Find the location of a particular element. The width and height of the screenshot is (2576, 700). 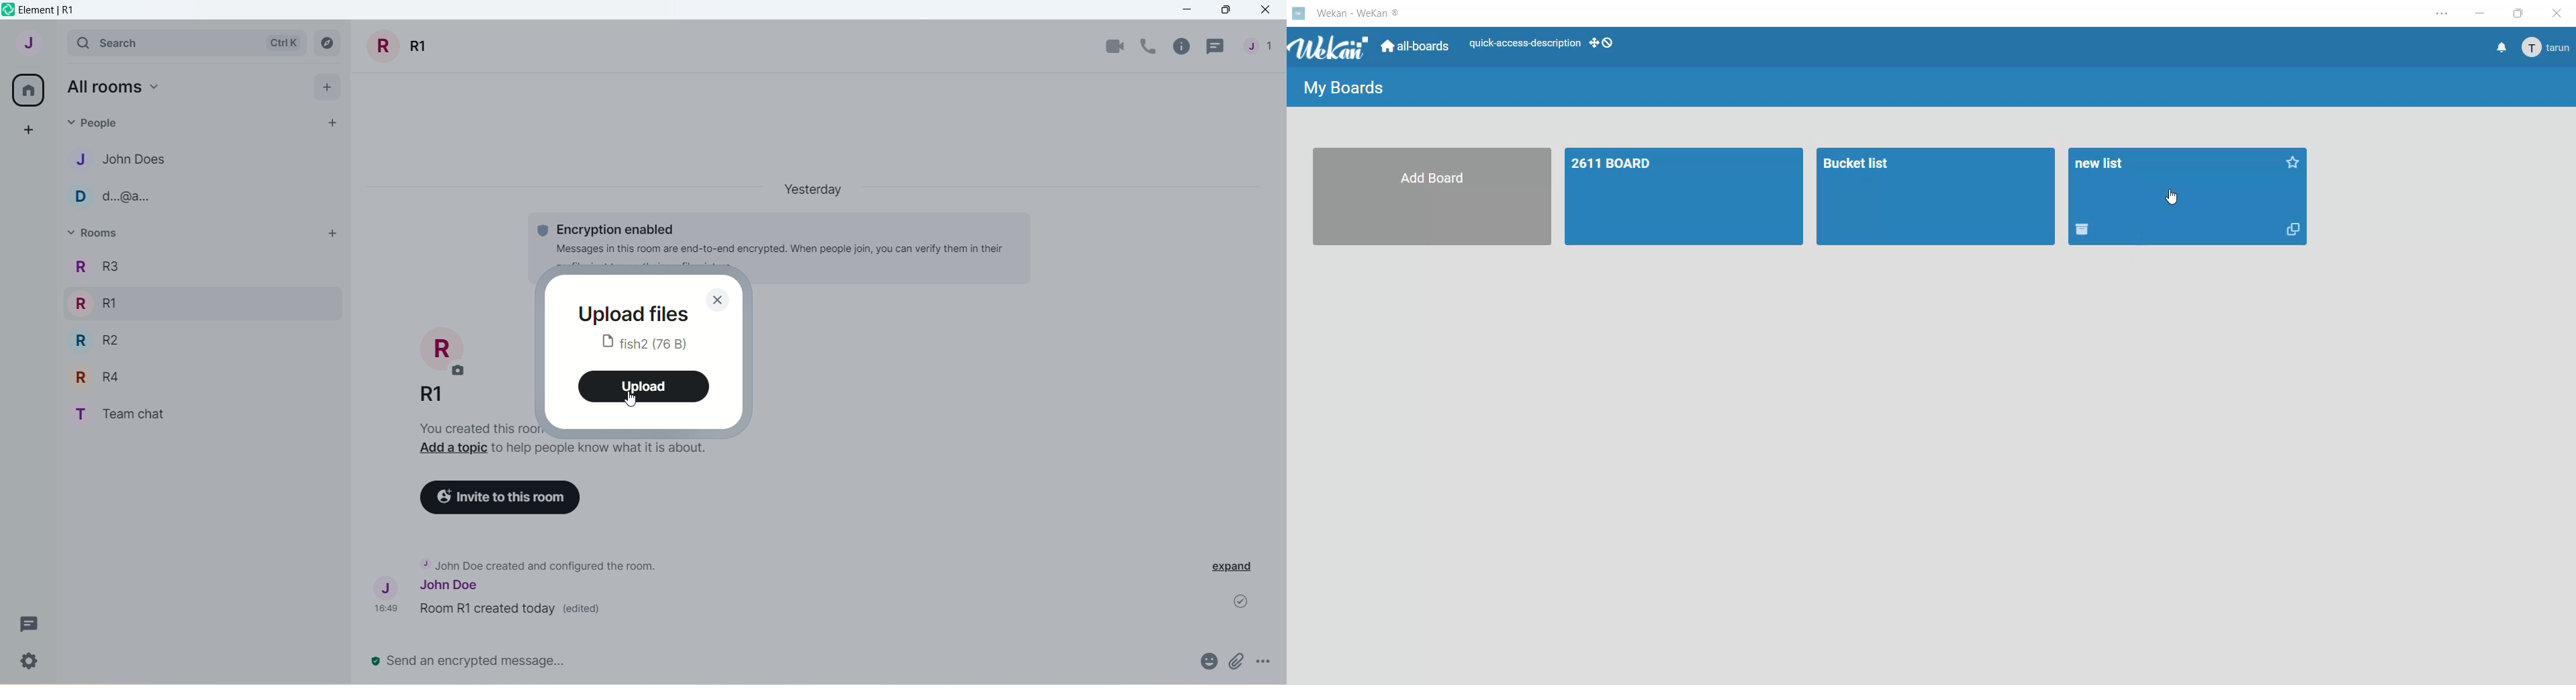

threads is located at coordinates (1219, 46).